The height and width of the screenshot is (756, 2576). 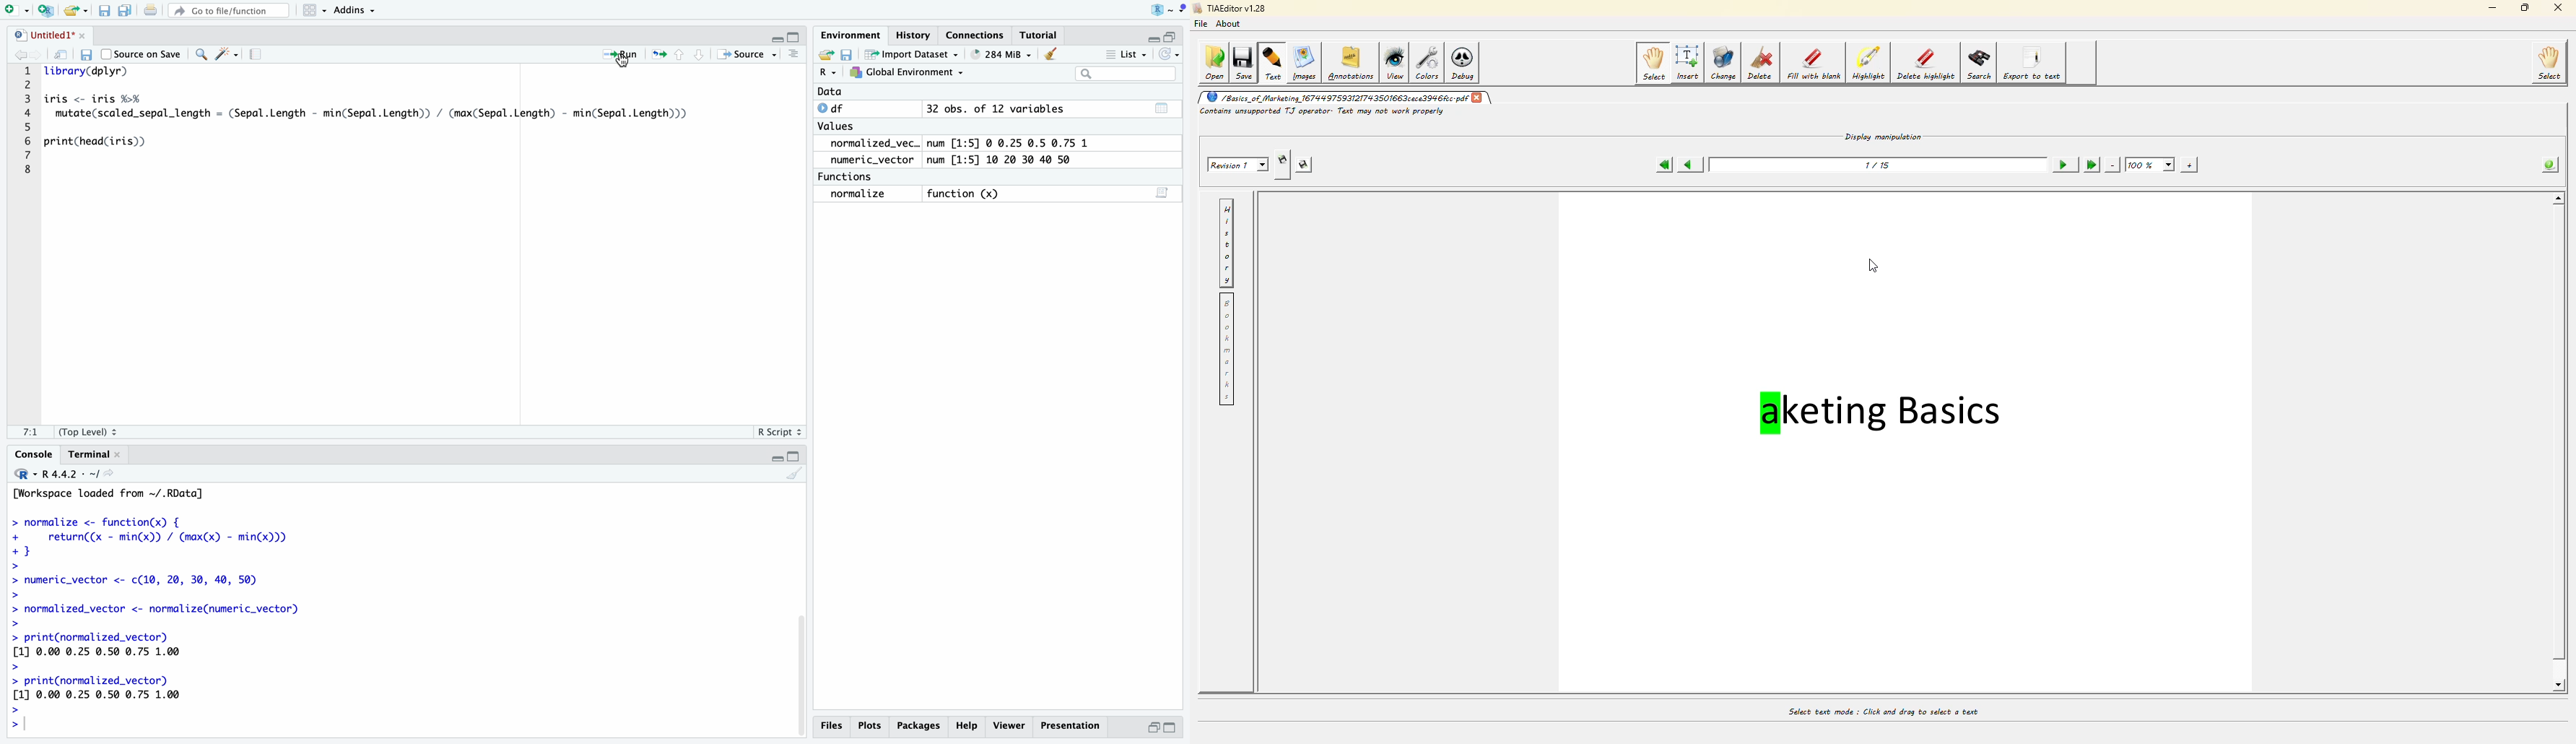 I want to click on Help, so click(x=969, y=725).